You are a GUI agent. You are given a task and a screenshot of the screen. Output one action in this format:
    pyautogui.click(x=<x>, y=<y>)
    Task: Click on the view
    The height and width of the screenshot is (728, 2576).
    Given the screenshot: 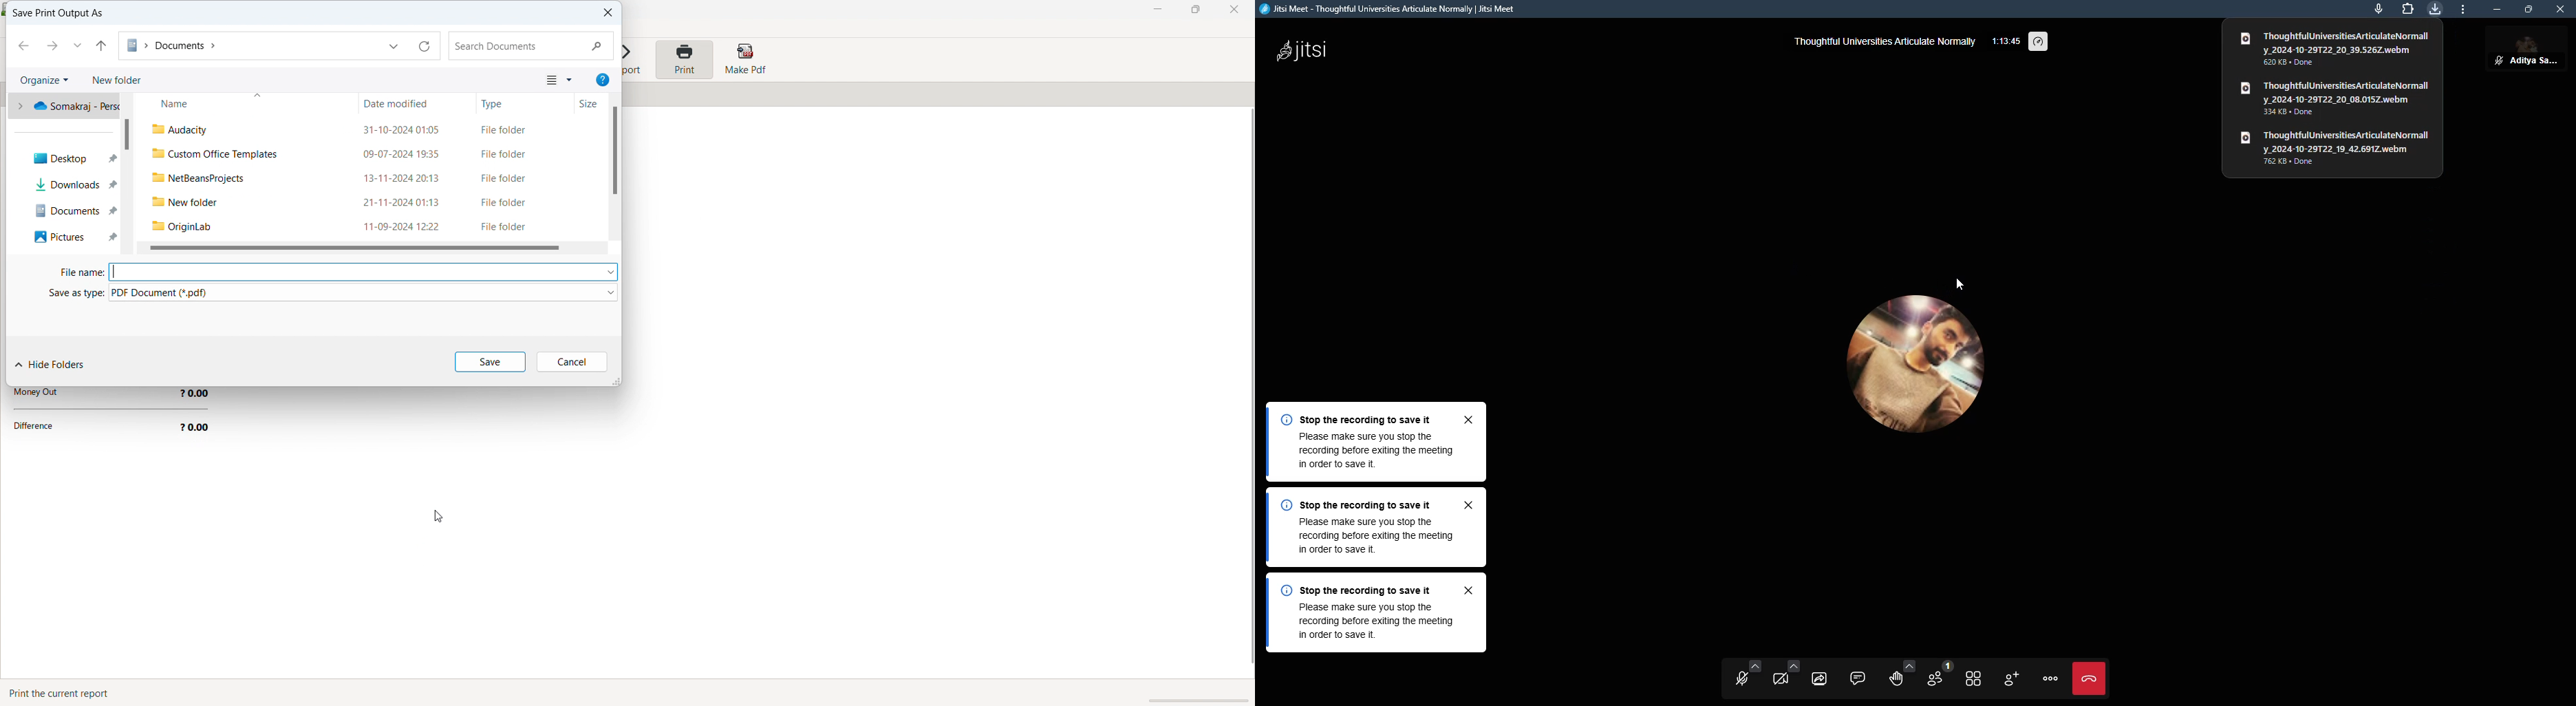 What is the action you would take?
    pyautogui.click(x=559, y=79)
    